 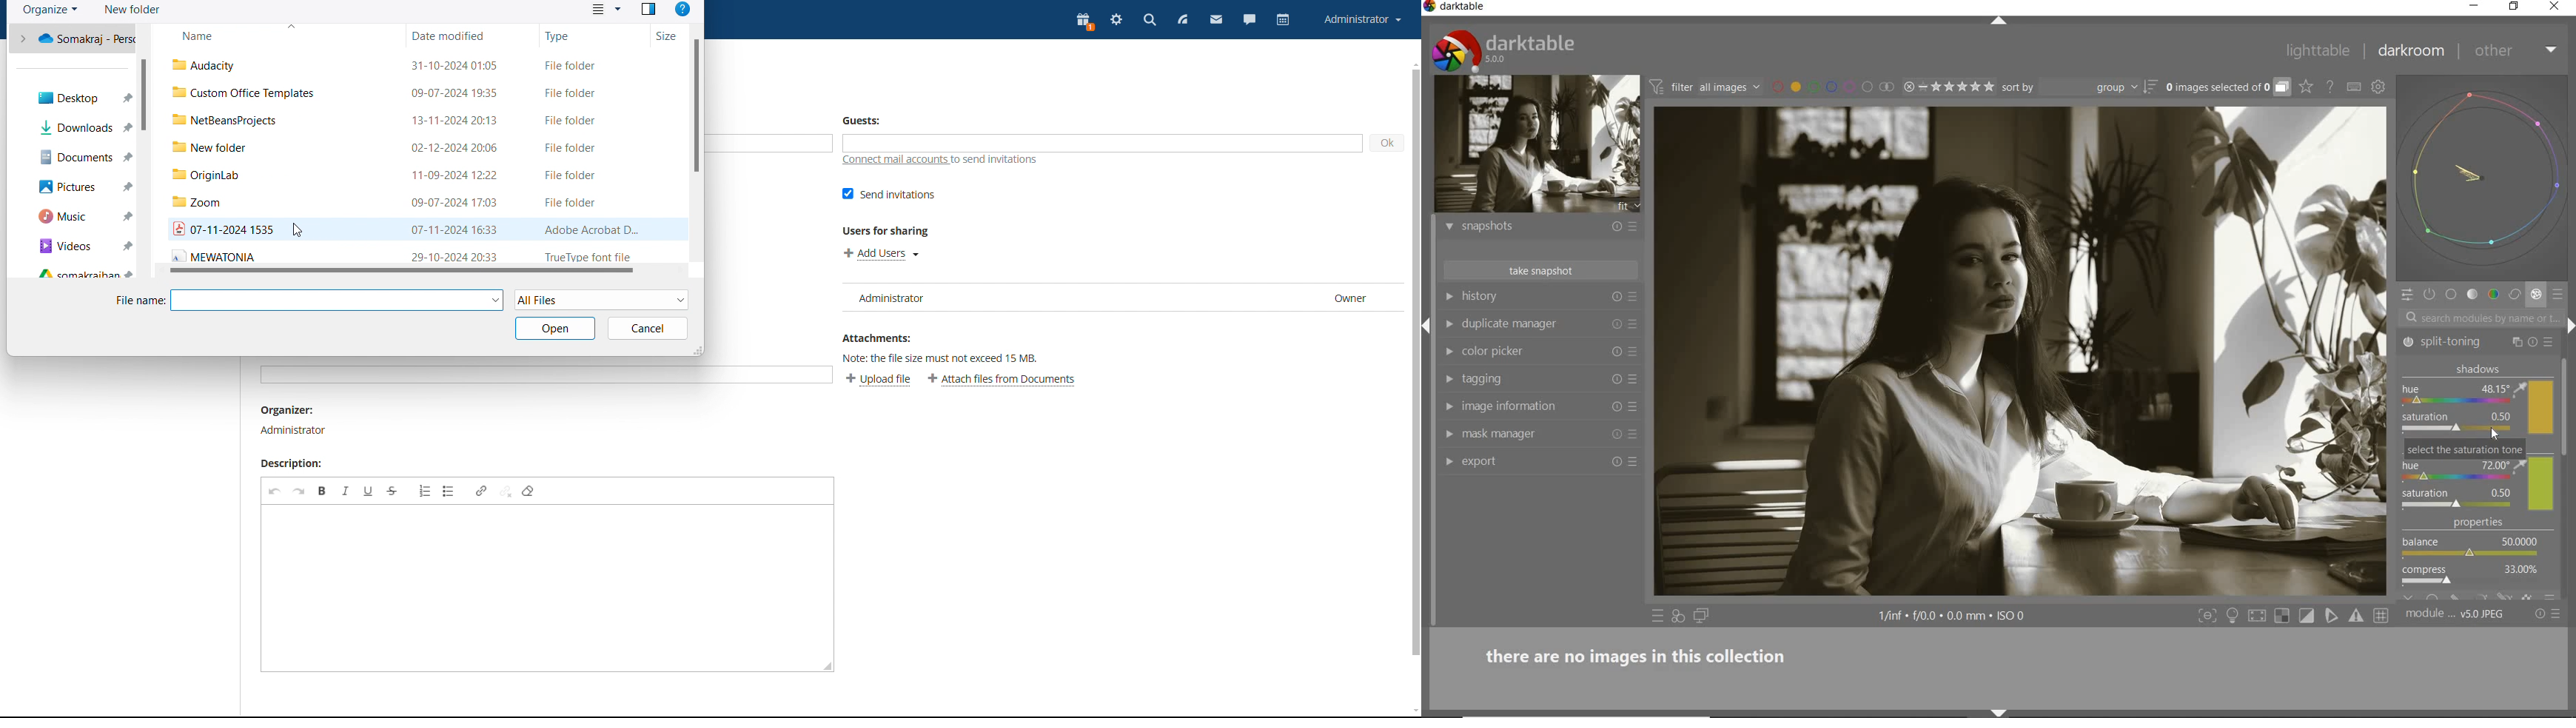 What do you see at coordinates (420, 61) in the screenshot?
I see `files` at bounding box center [420, 61].